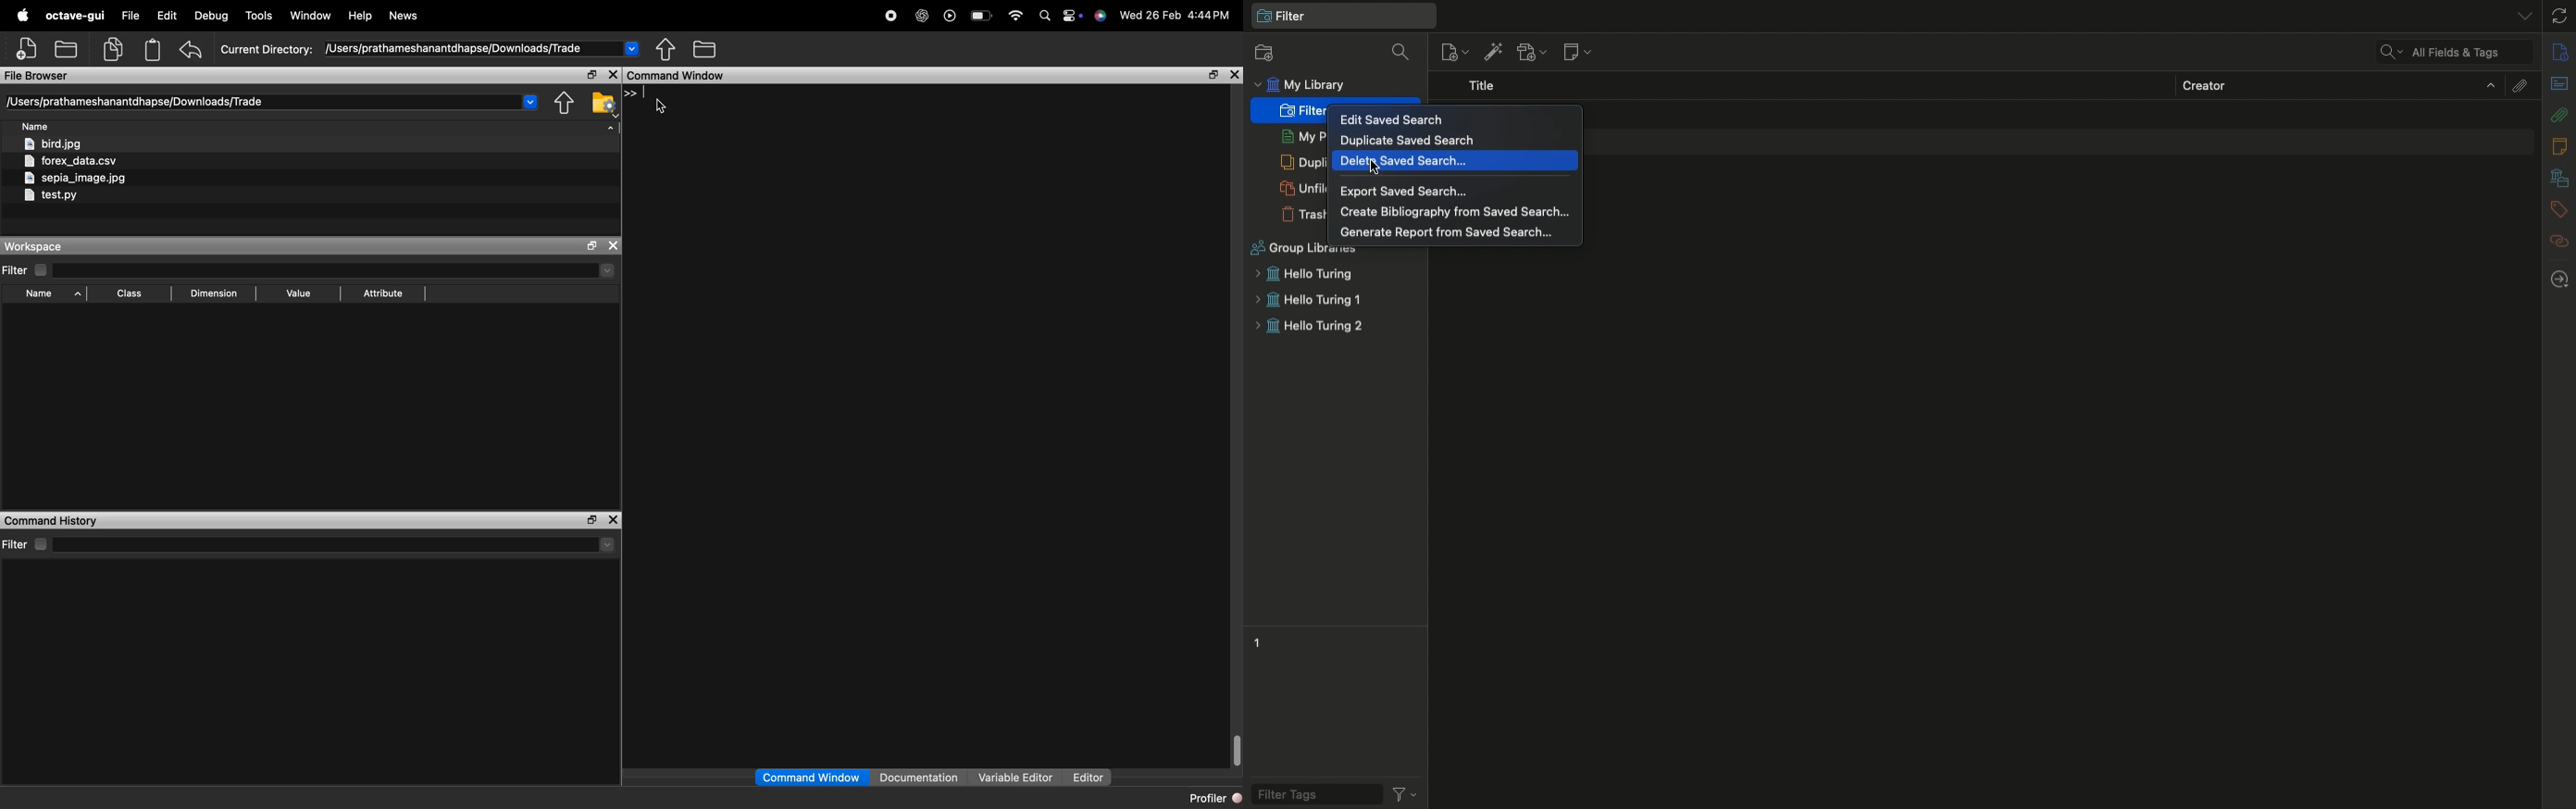  I want to click on Delete saved search, so click(1411, 162).